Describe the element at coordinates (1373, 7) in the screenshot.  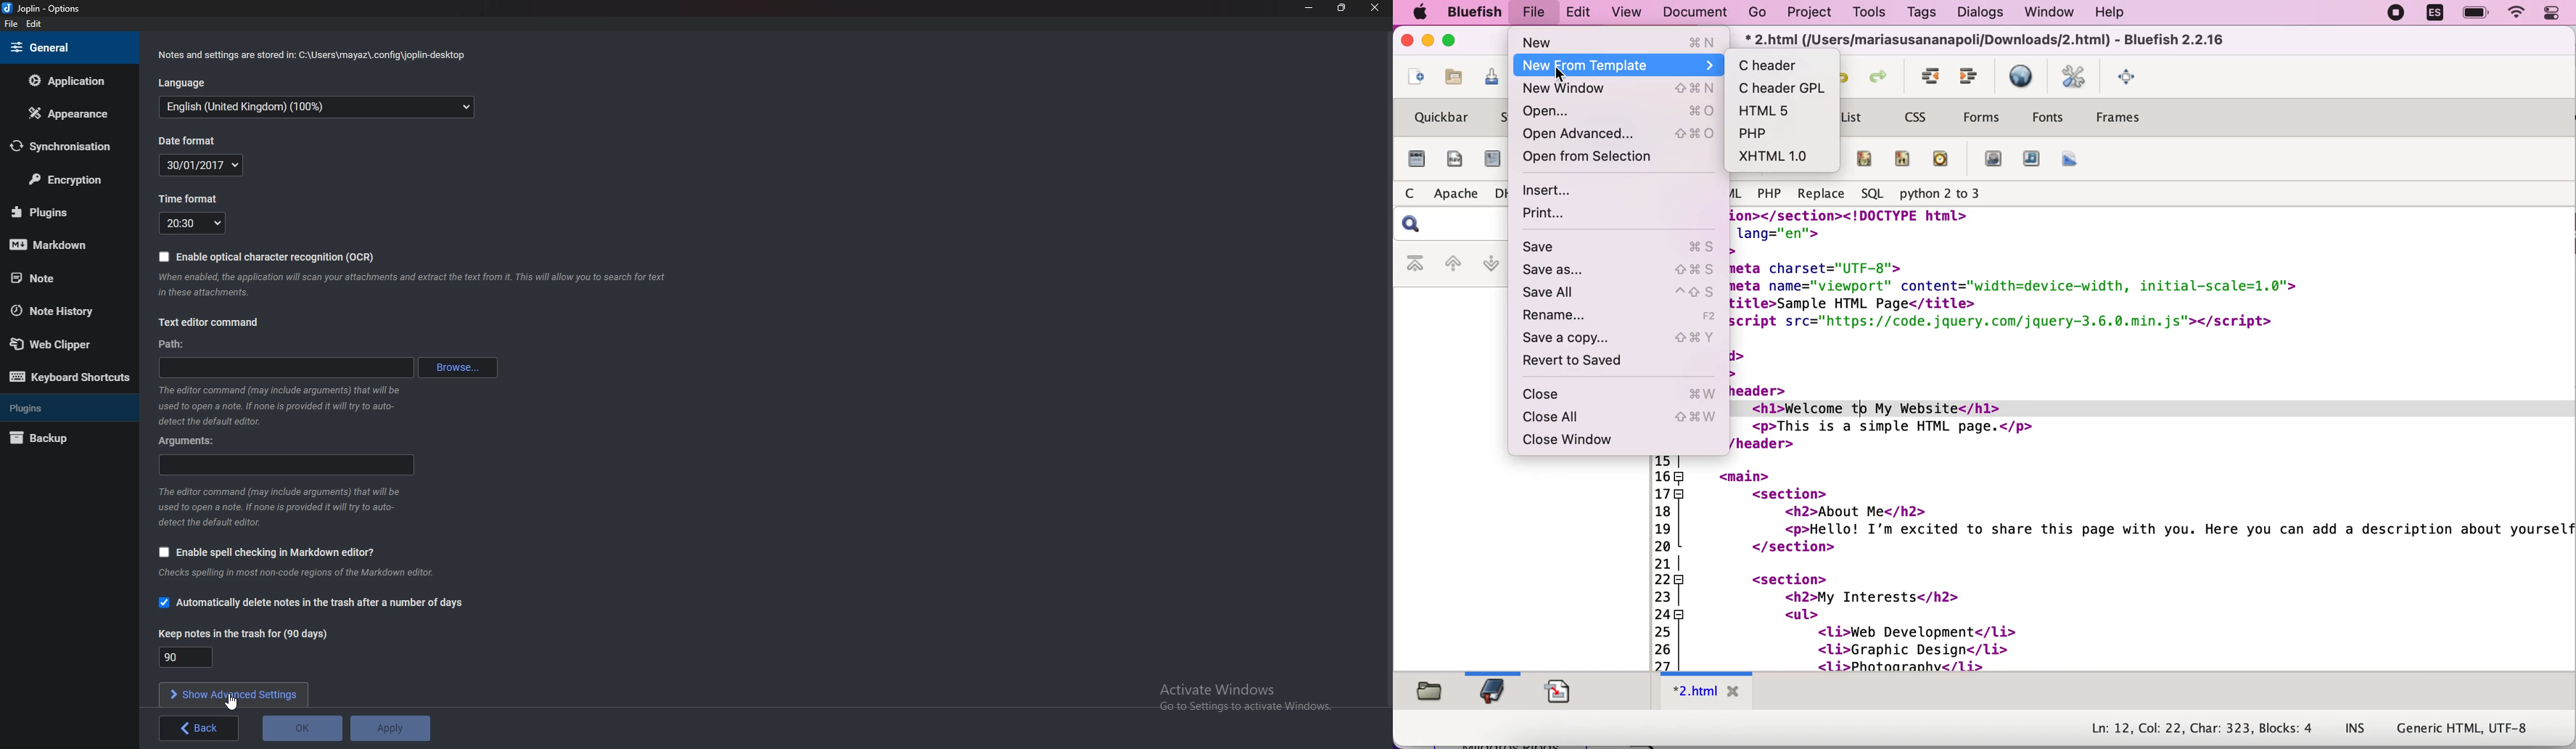
I see `close` at that location.